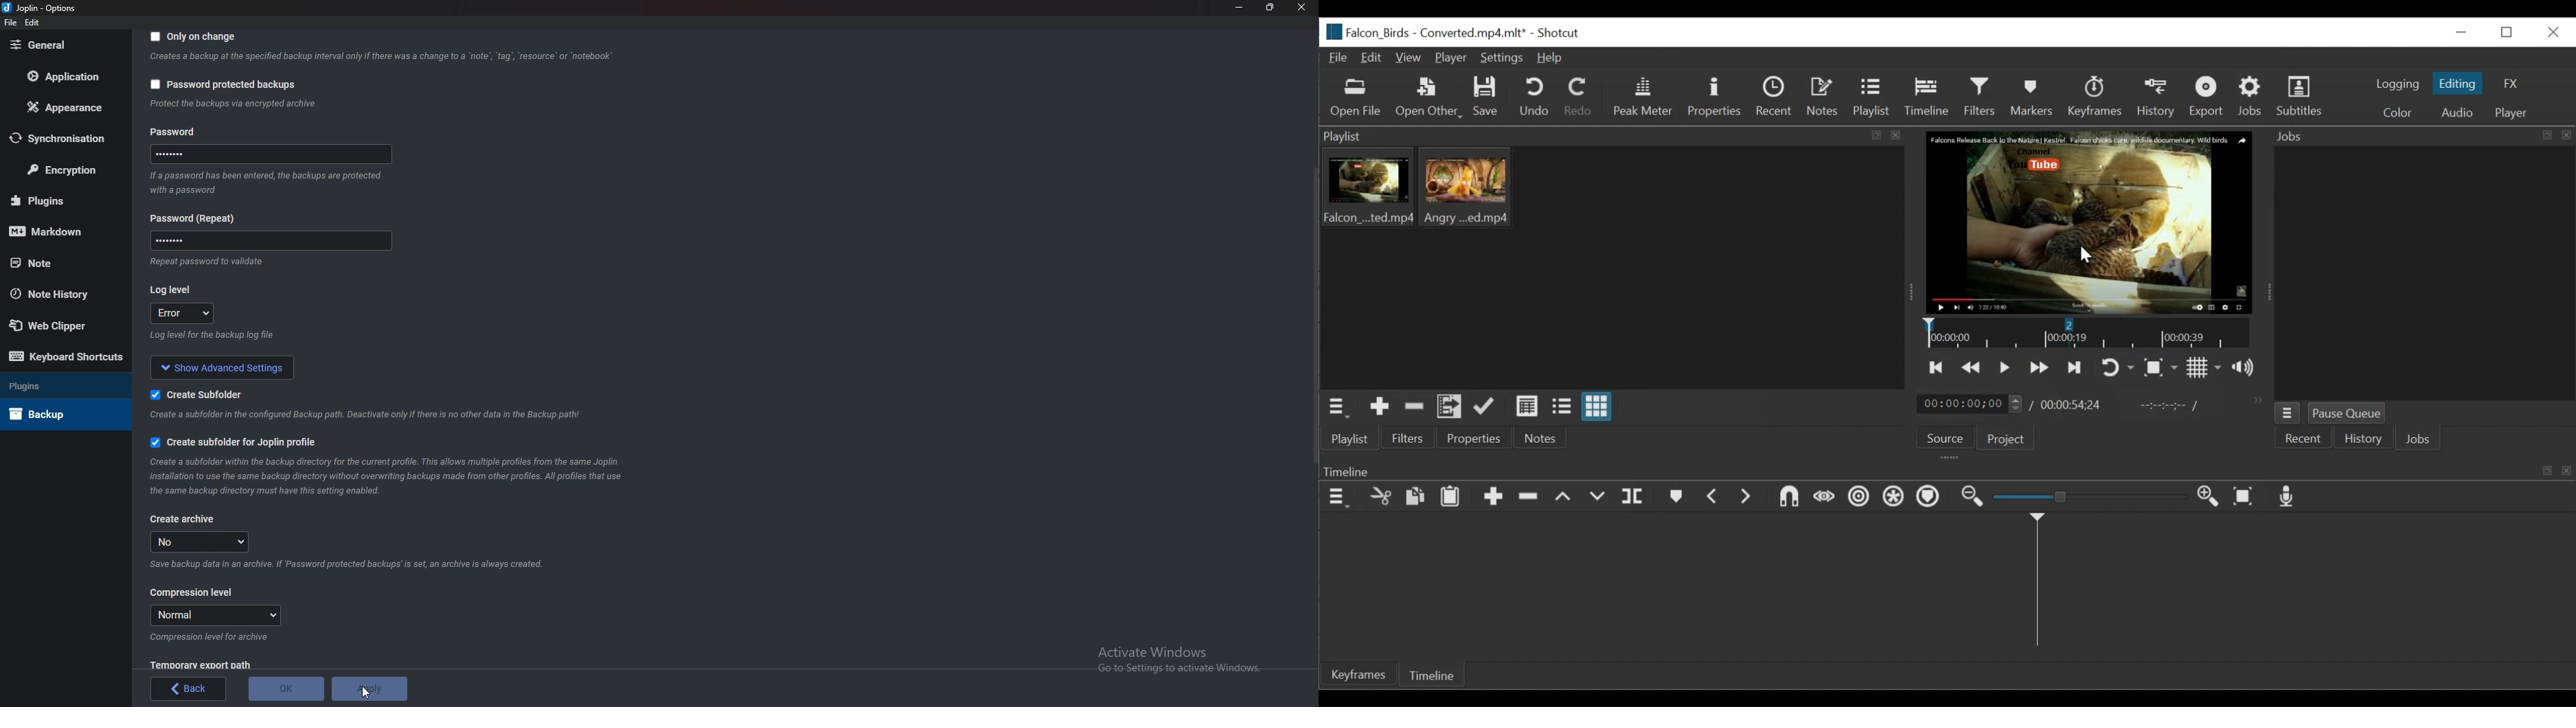 This screenshot has height=728, width=2576. I want to click on info, so click(233, 104).